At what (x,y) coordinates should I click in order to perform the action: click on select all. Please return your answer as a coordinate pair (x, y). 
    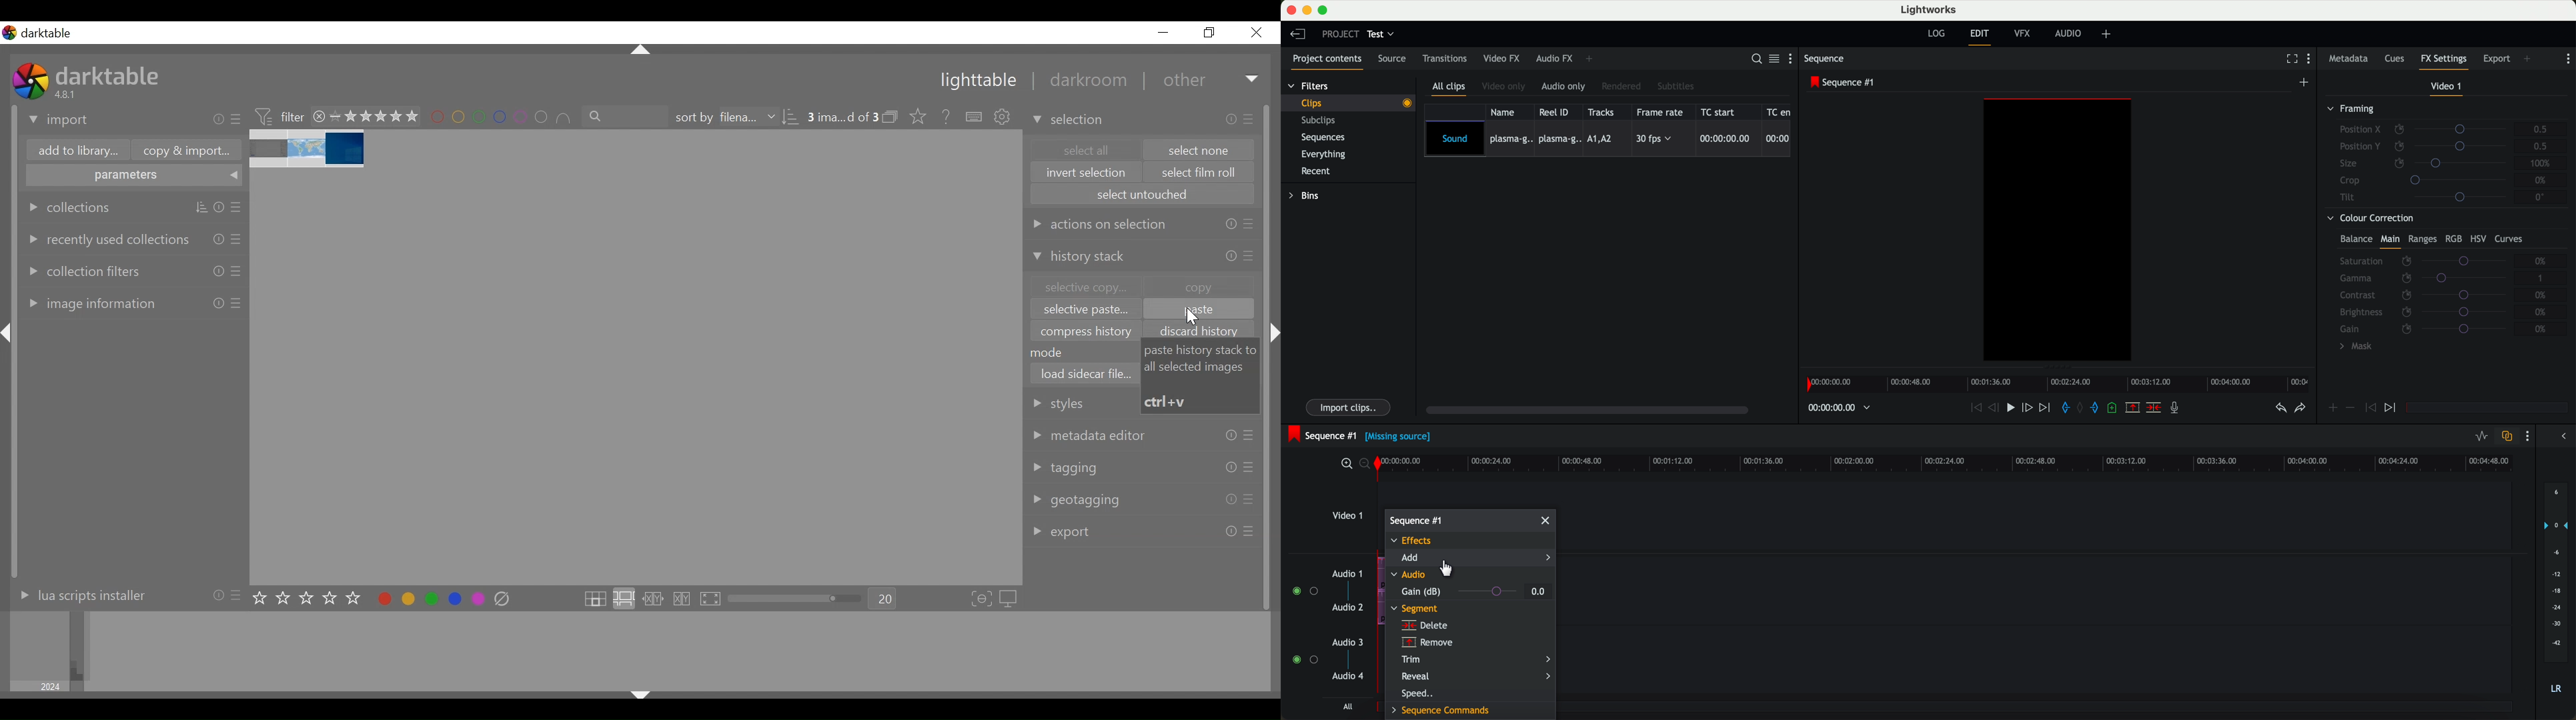
    Looking at the image, I should click on (1084, 149).